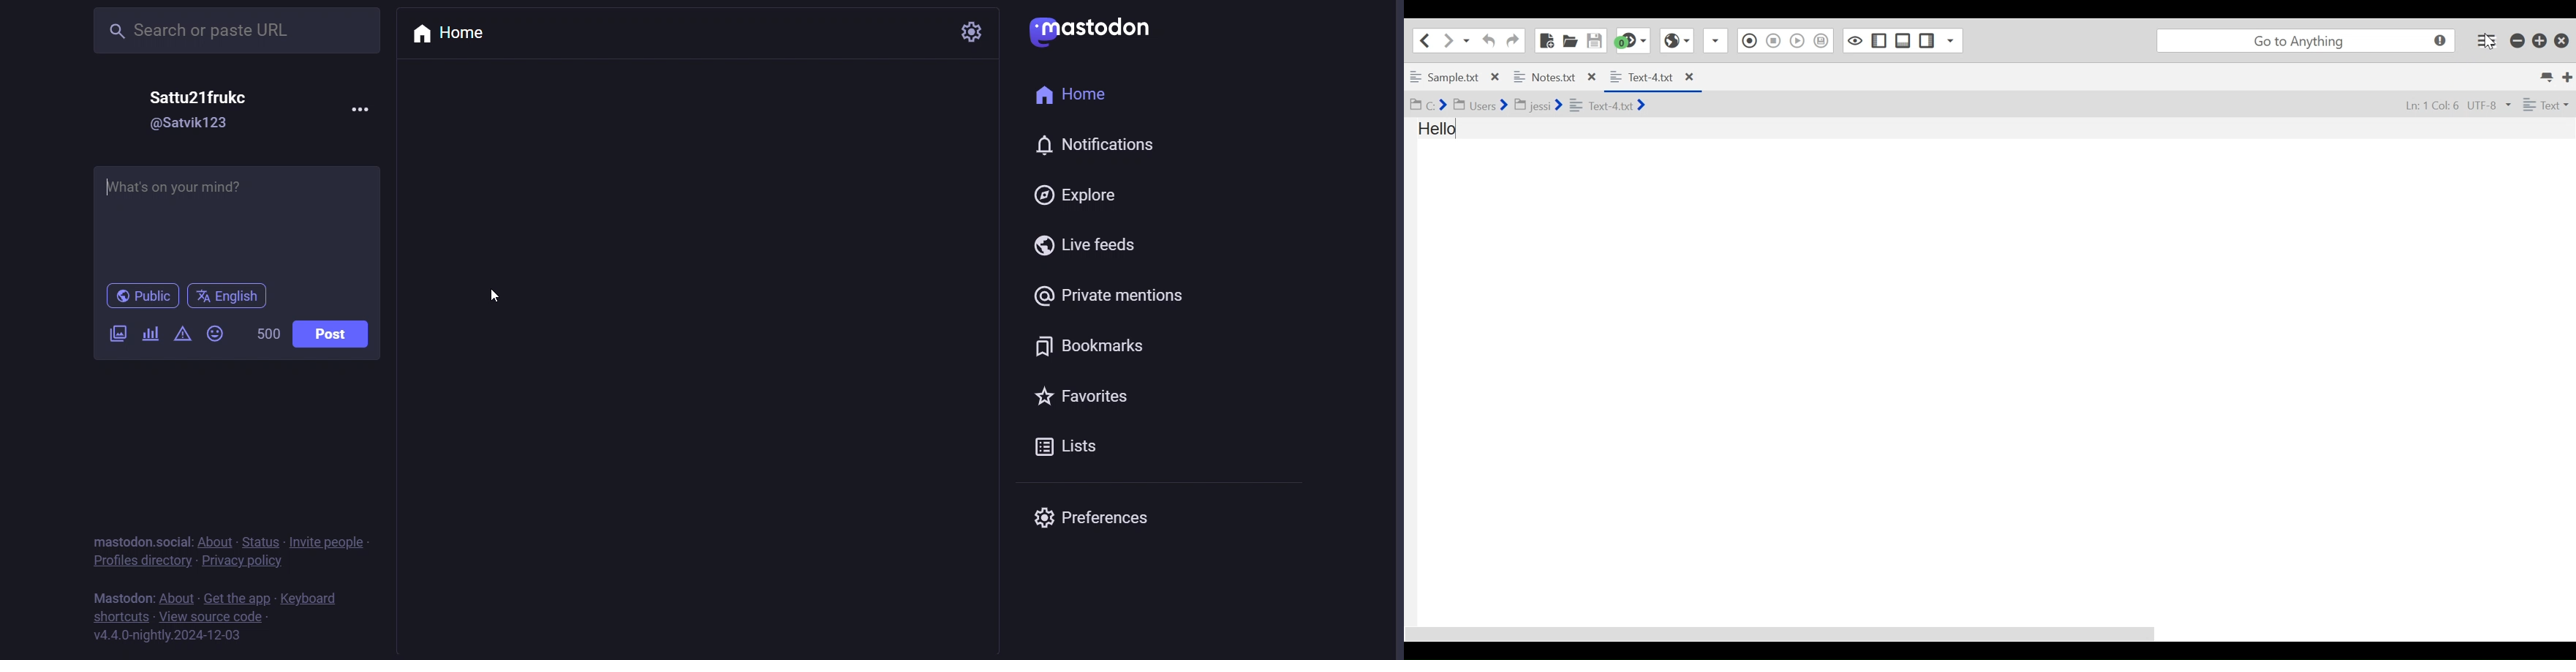 This screenshot has width=2576, height=672. I want to click on mastodon, so click(1091, 33).